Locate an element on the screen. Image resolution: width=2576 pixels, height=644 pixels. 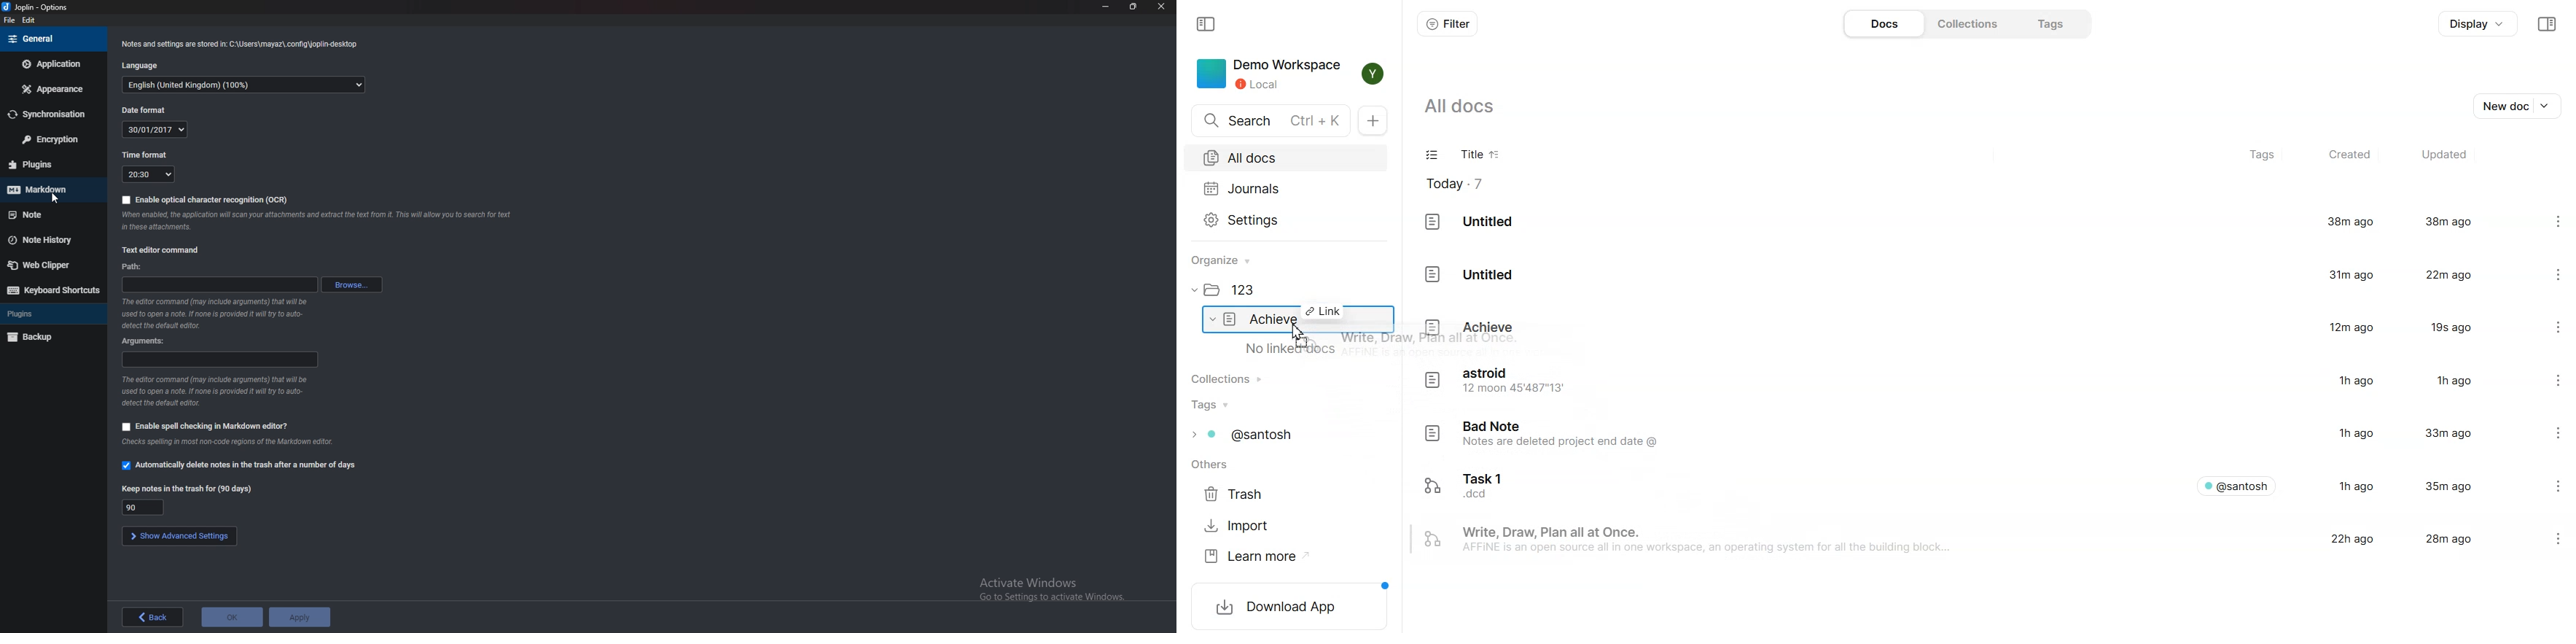
Keyboard shortcuts is located at coordinates (52, 291).